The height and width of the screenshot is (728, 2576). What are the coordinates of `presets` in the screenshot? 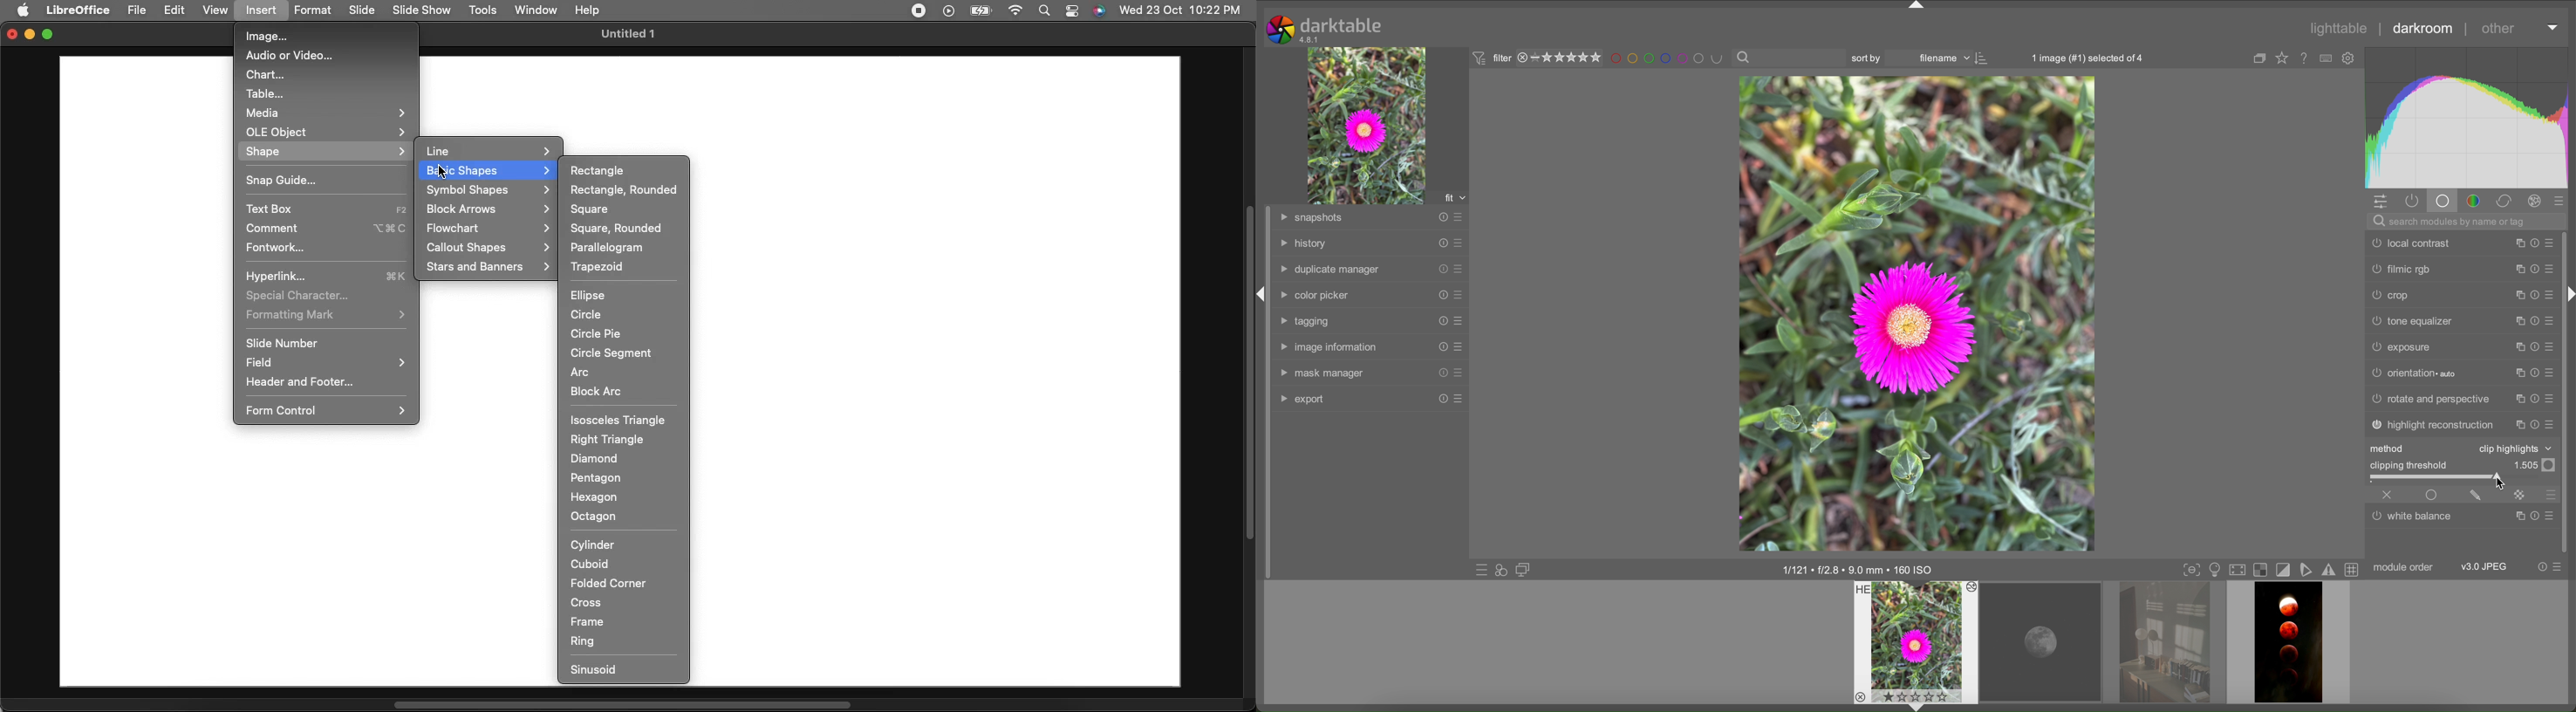 It's located at (1458, 399).